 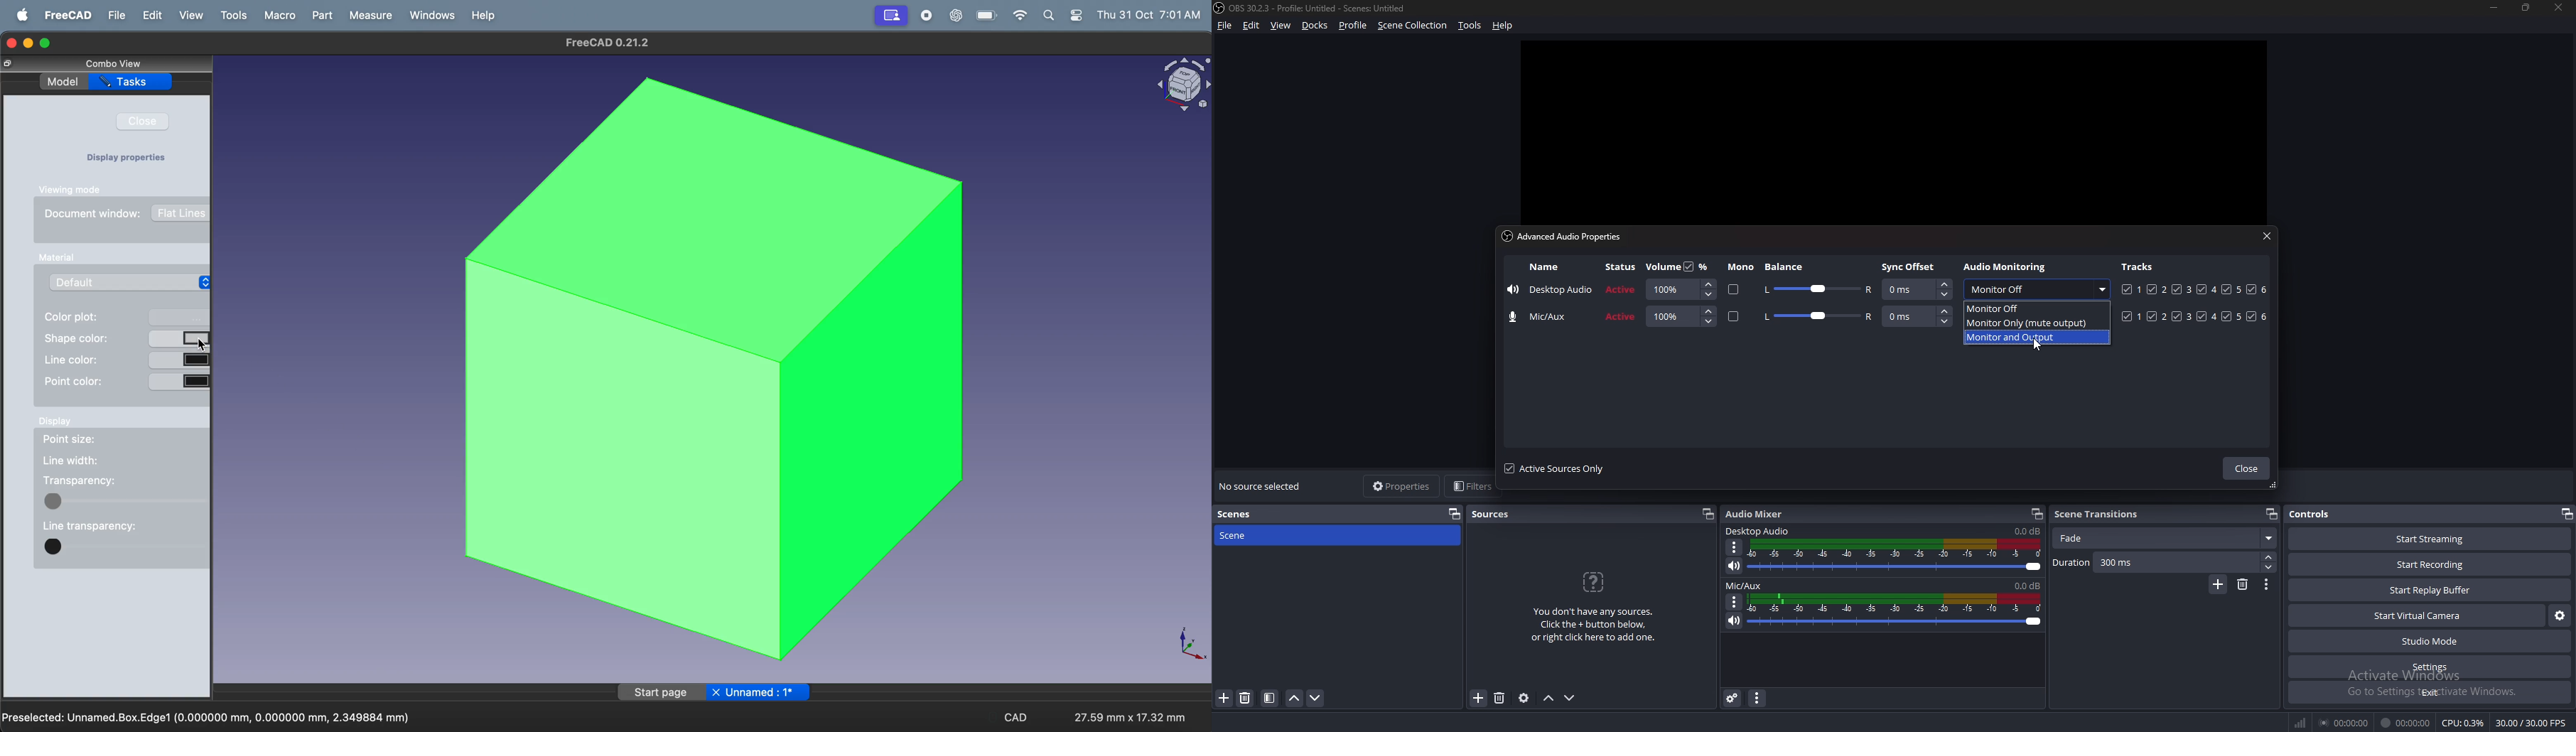 What do you see at coordinates (1917, 316) in the screenshot?
I see `sync offset adjust` at bounding box center [1917, 316].